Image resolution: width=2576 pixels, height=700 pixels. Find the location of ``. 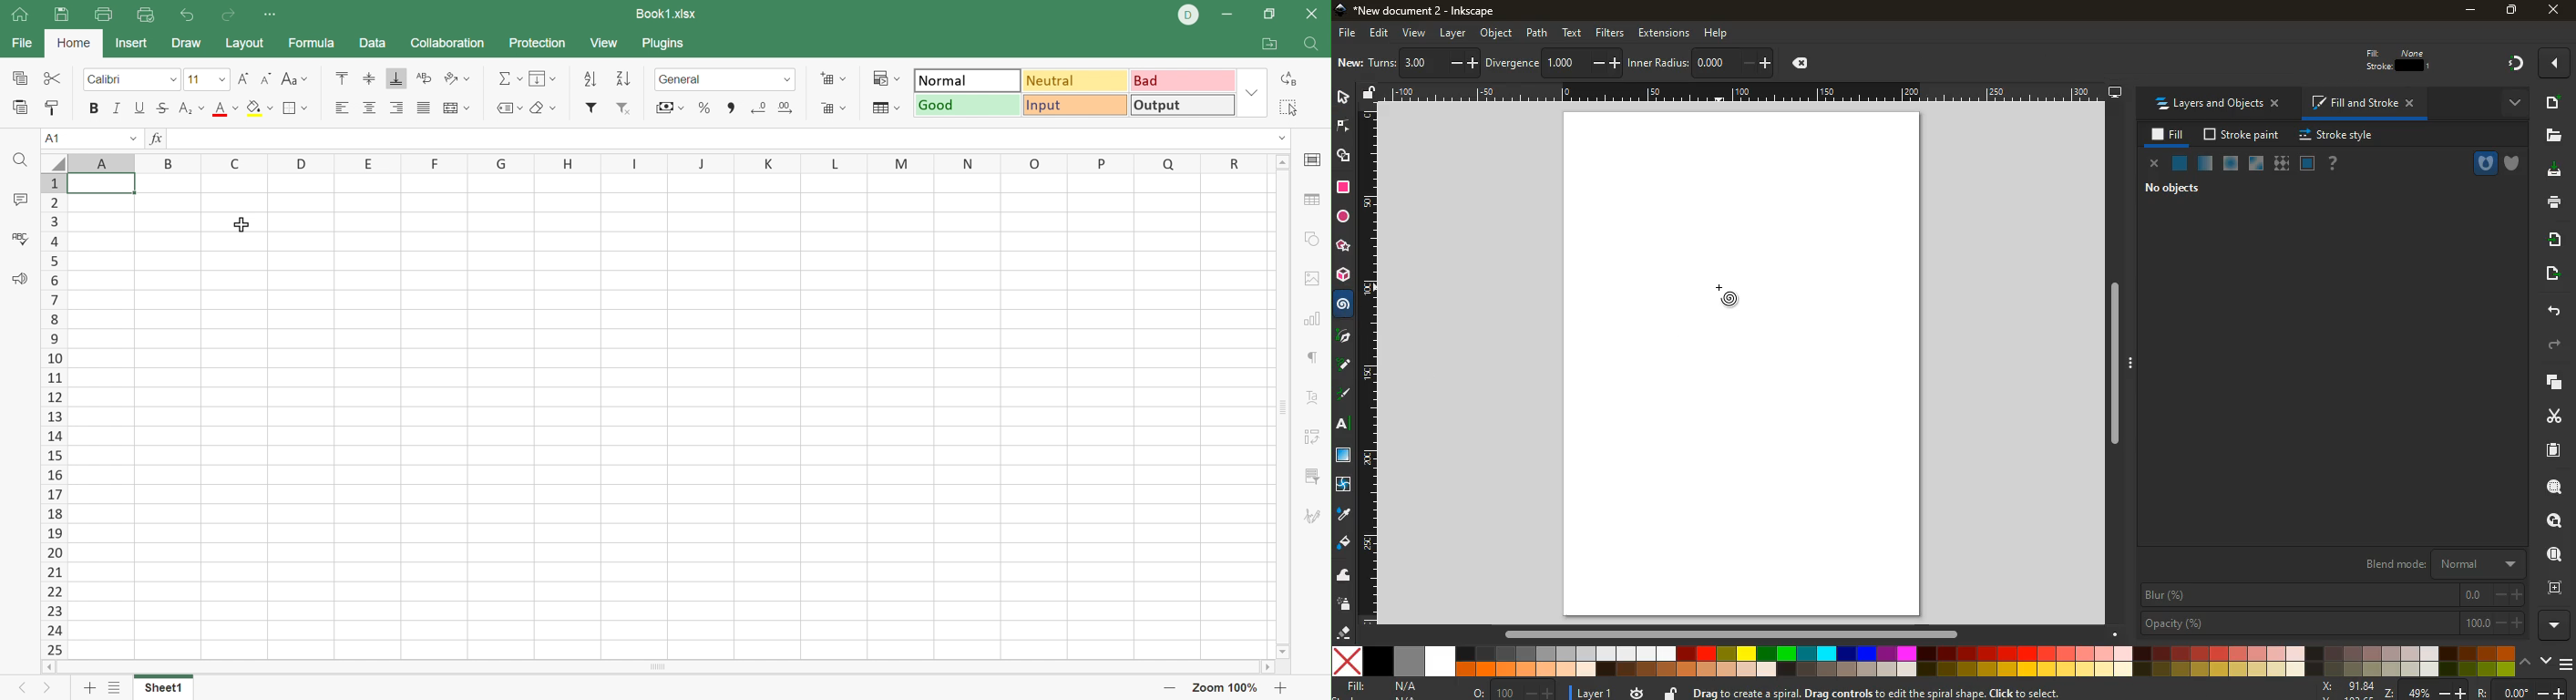

 is located at coordinates (2120, 367).